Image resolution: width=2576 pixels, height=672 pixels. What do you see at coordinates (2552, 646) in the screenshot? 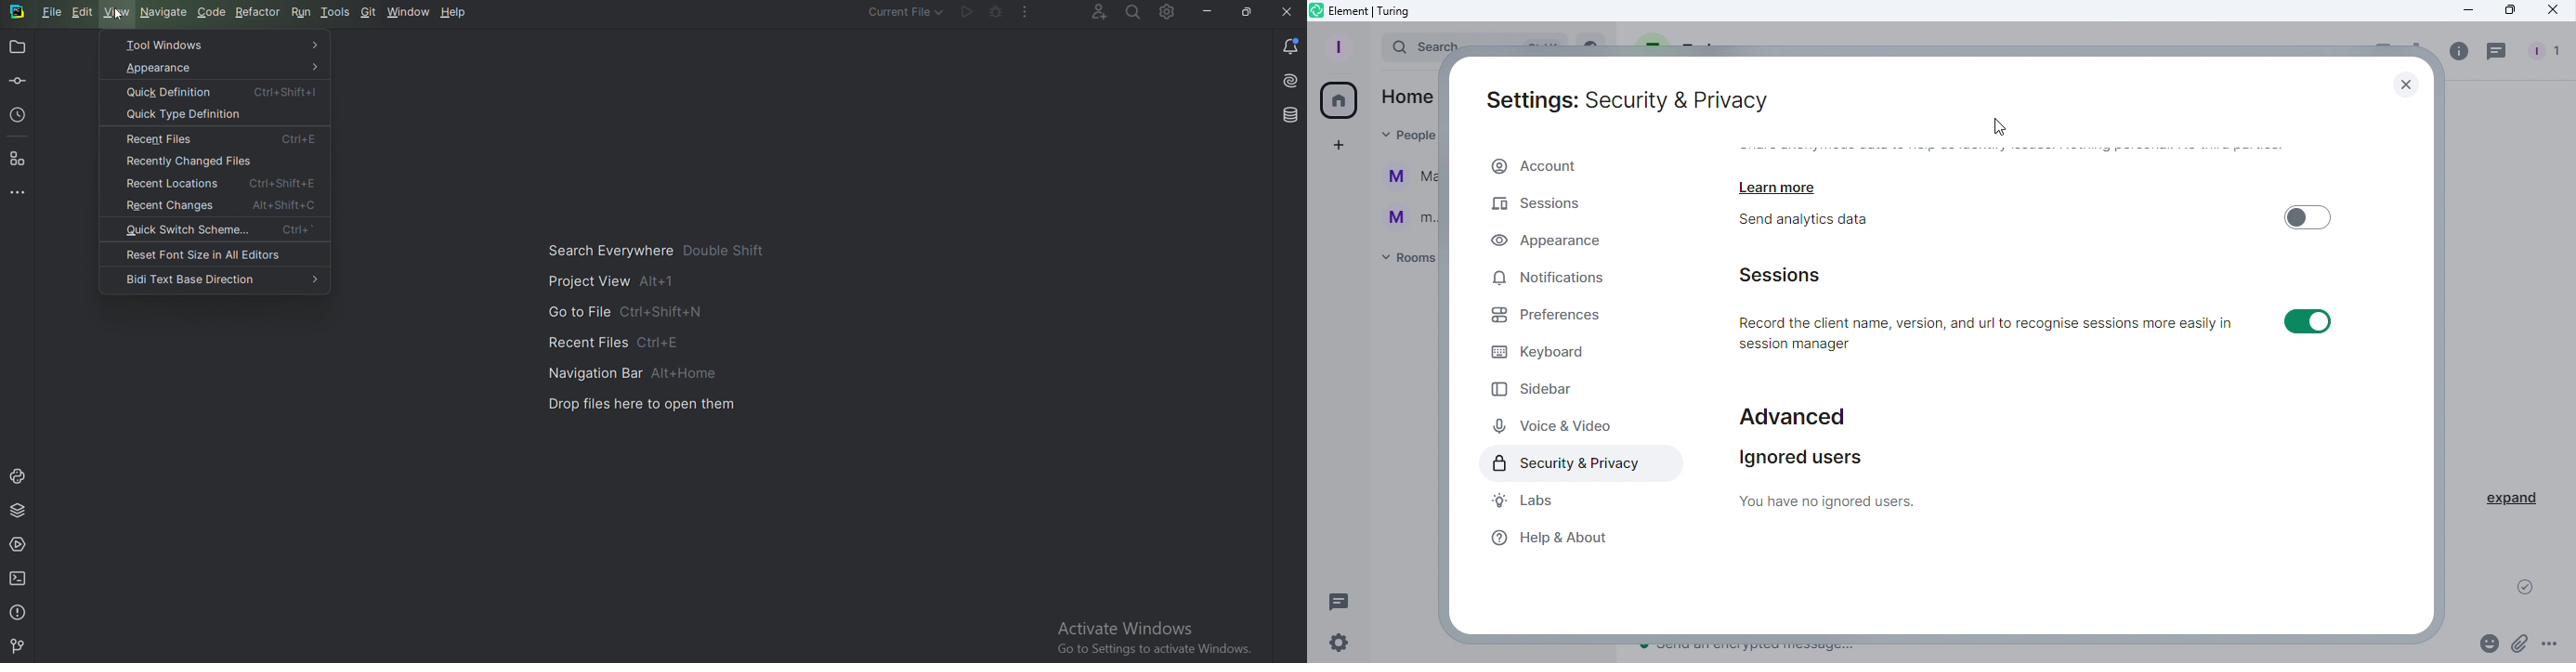
I see `More options` at bounding box center [2552, 646].